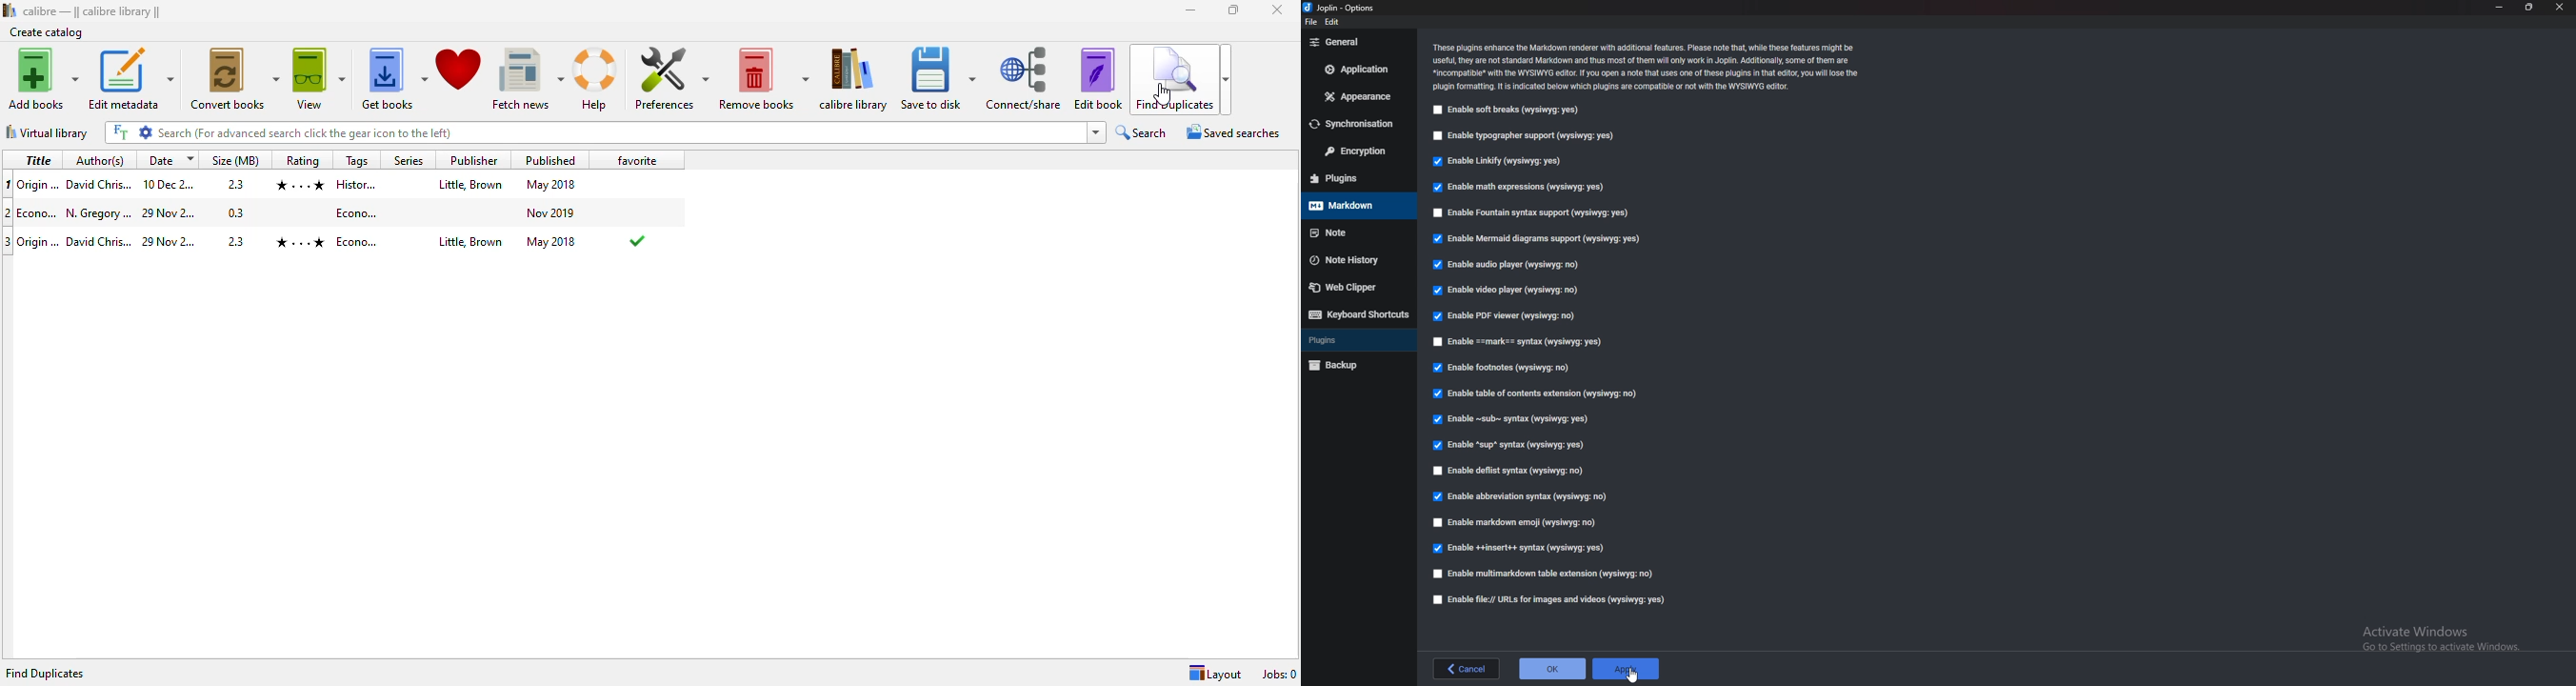 The image size is (2576, 700). What do you see at coordinates (1180, 79) in the screenshot?
I see `find duplicates` at bounding box center [1180, 79].